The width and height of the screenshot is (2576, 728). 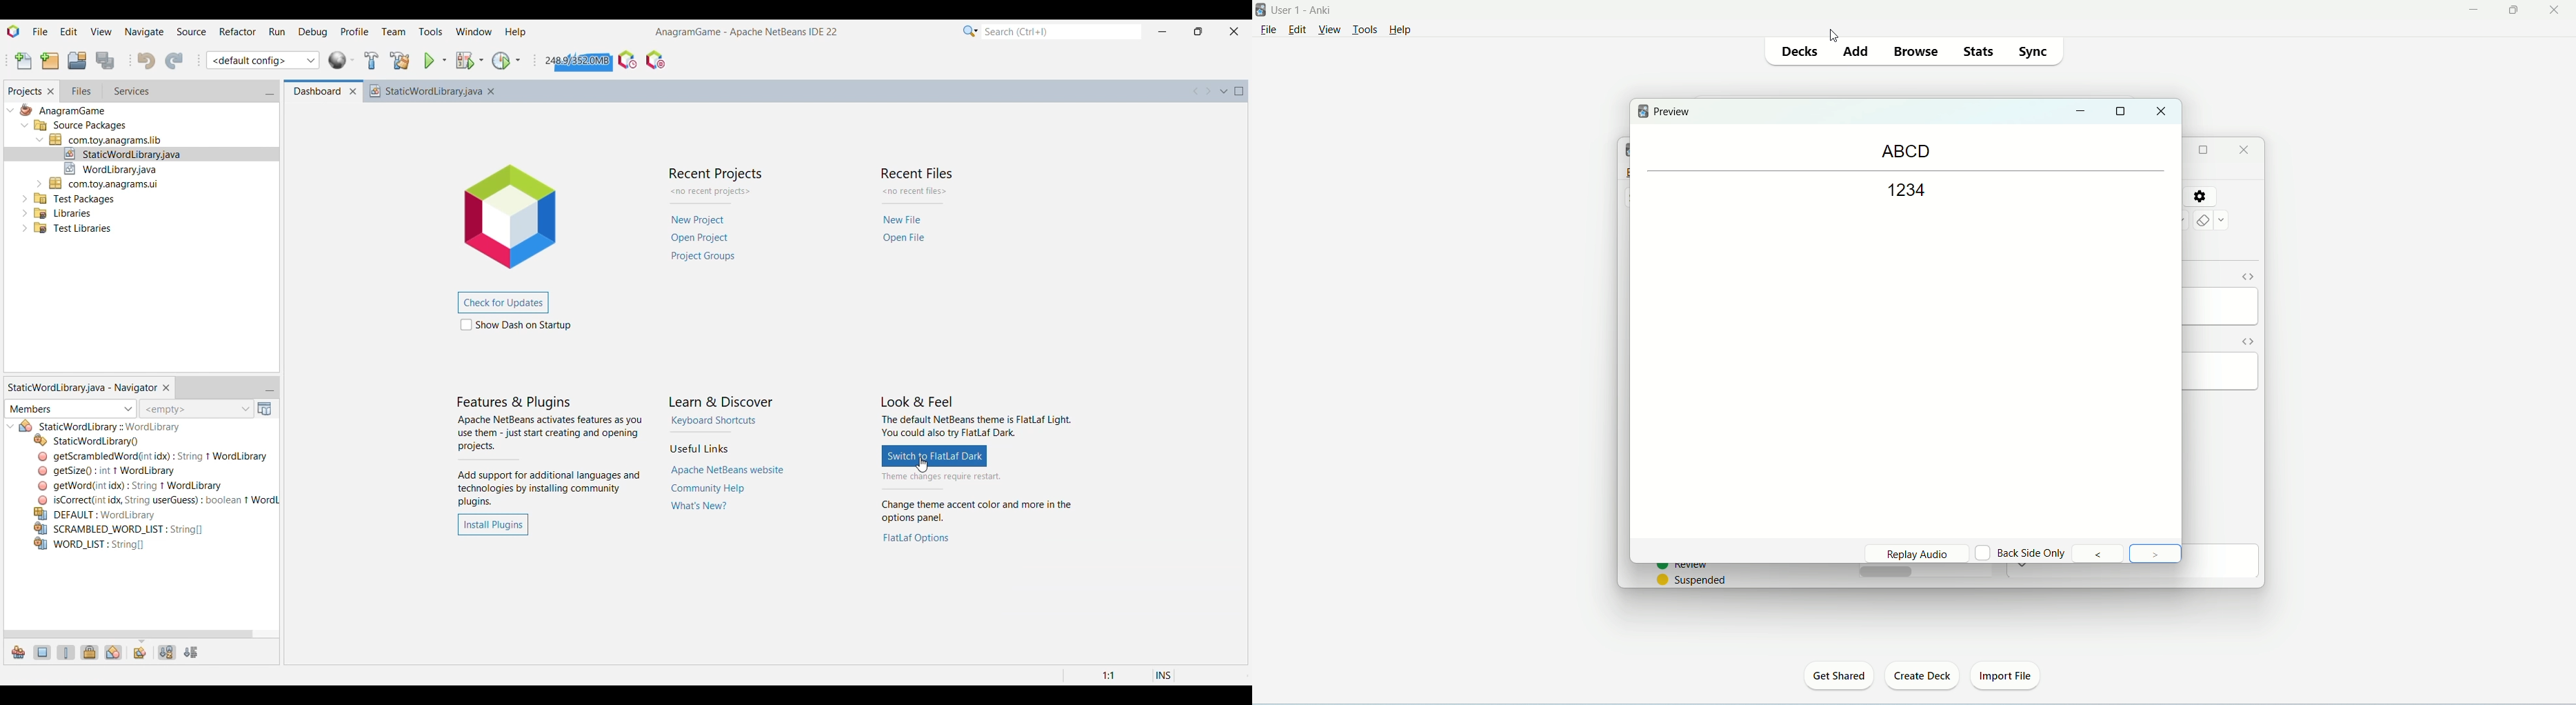 I want to click on New file, so click(x=23, y=61).